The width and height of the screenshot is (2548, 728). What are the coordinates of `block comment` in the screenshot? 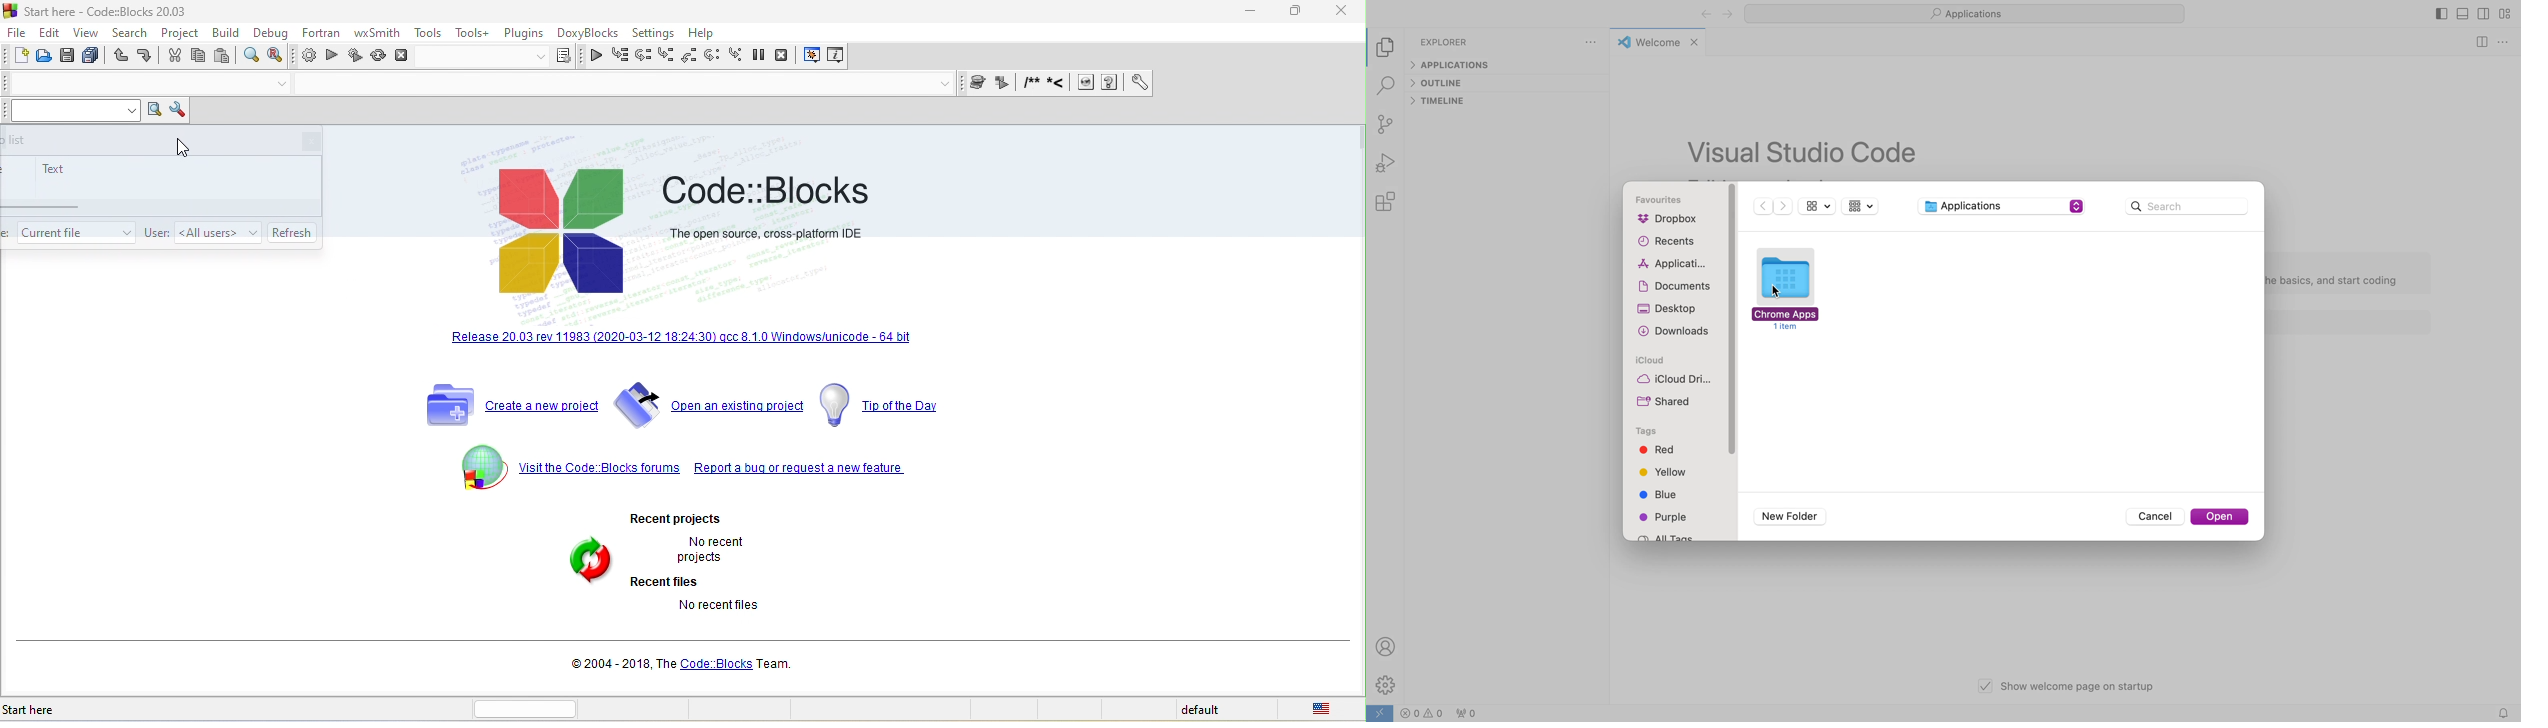 It's located at (1032, 83).